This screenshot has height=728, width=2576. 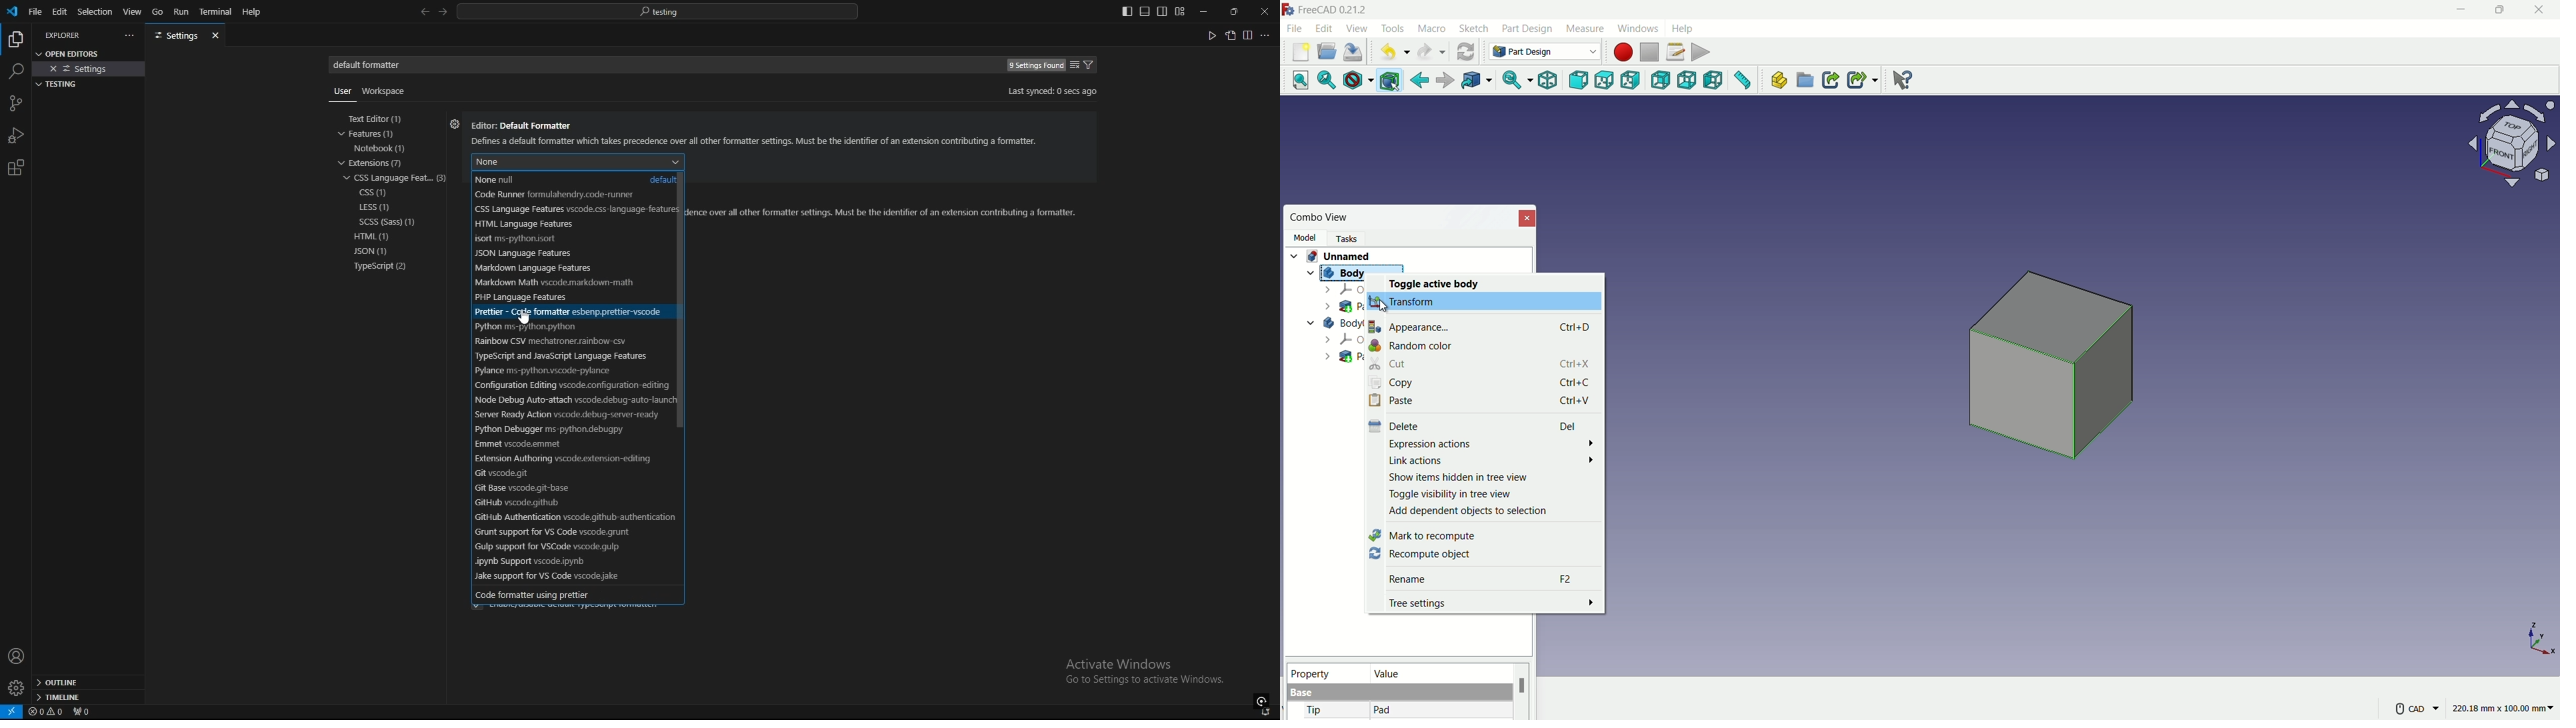 I want to click on view, so click(x=1356, y=28).